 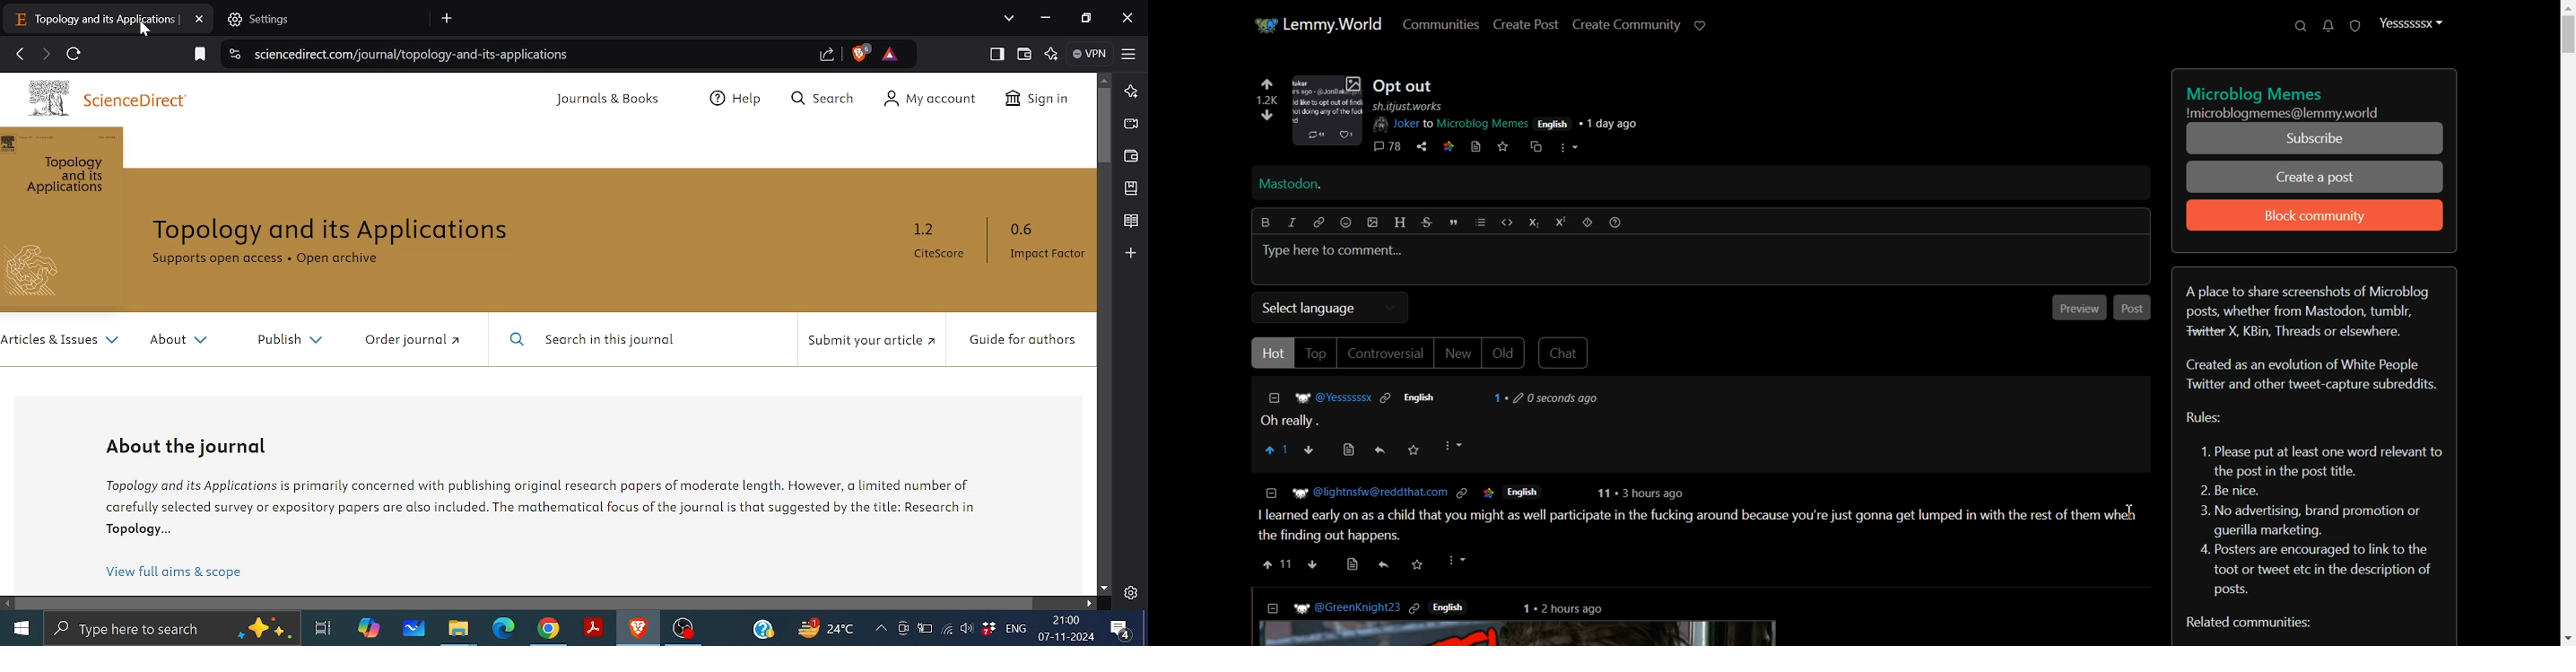 I want to click on Subscript, so click(x=1533, y=223).